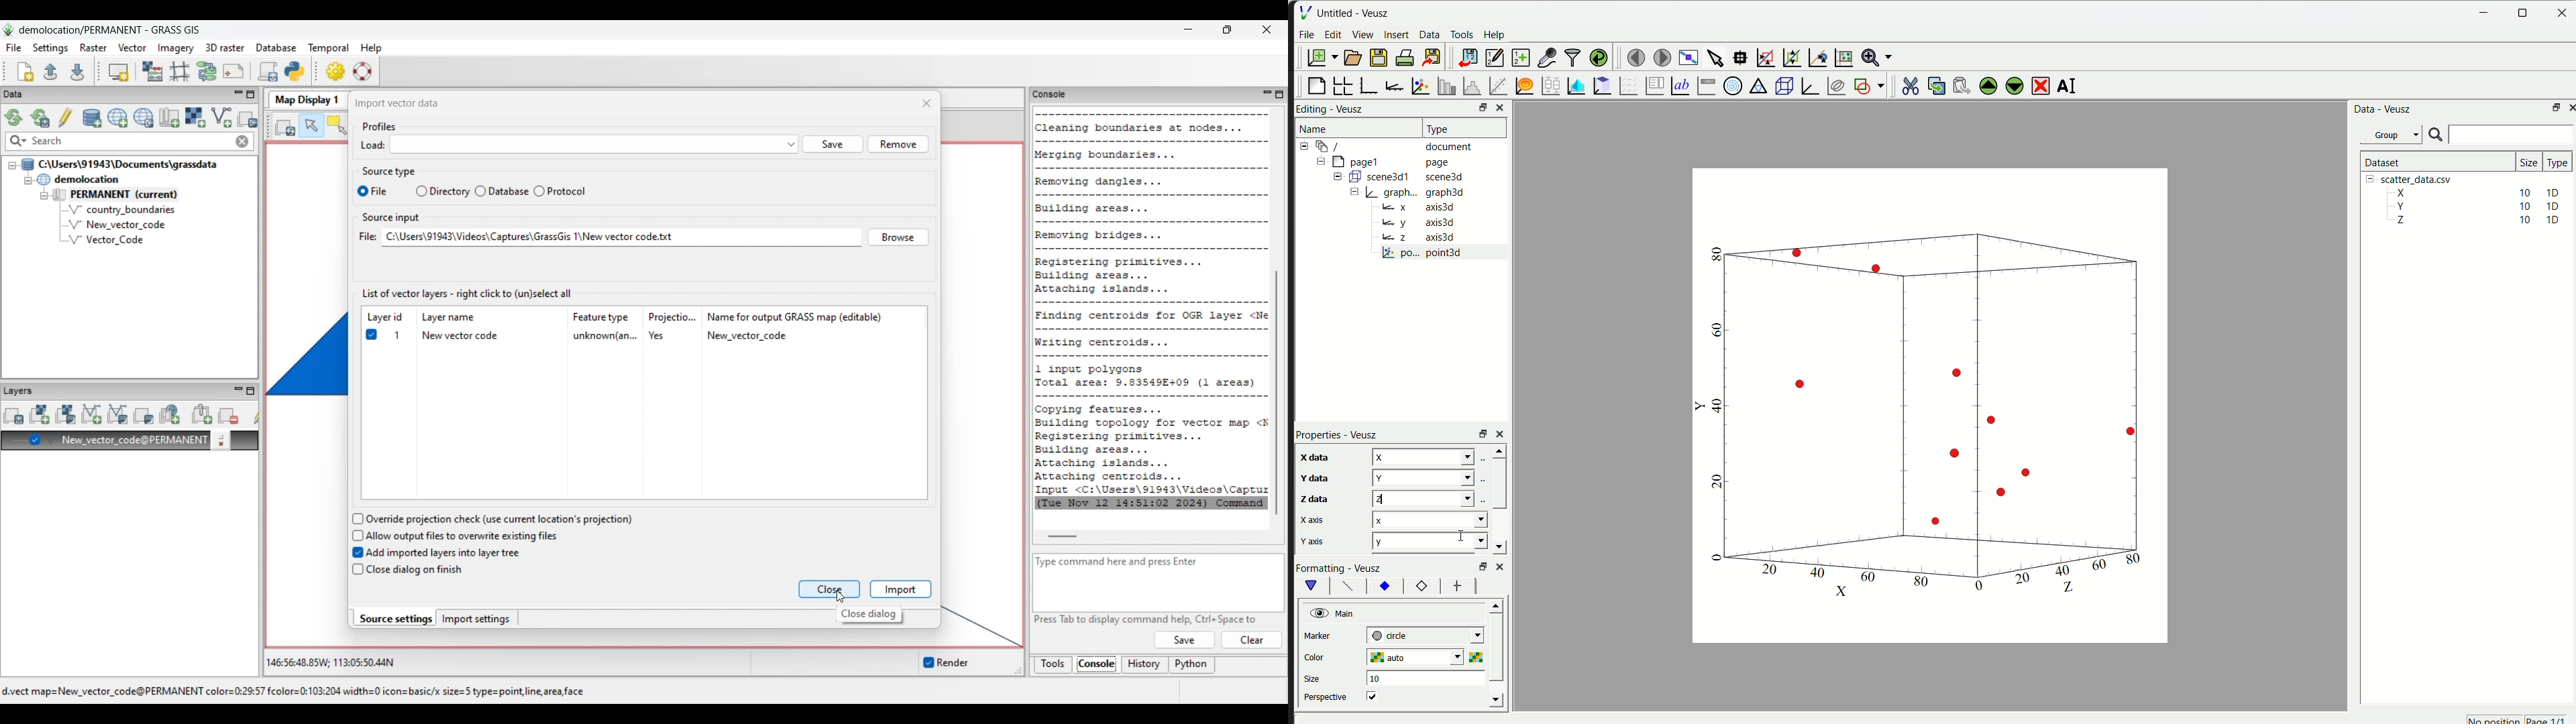 This screenshot has height=728, width=2576. Describe the element at coordinates (1311, 498) in the screenshot. I see `z data` at that location.